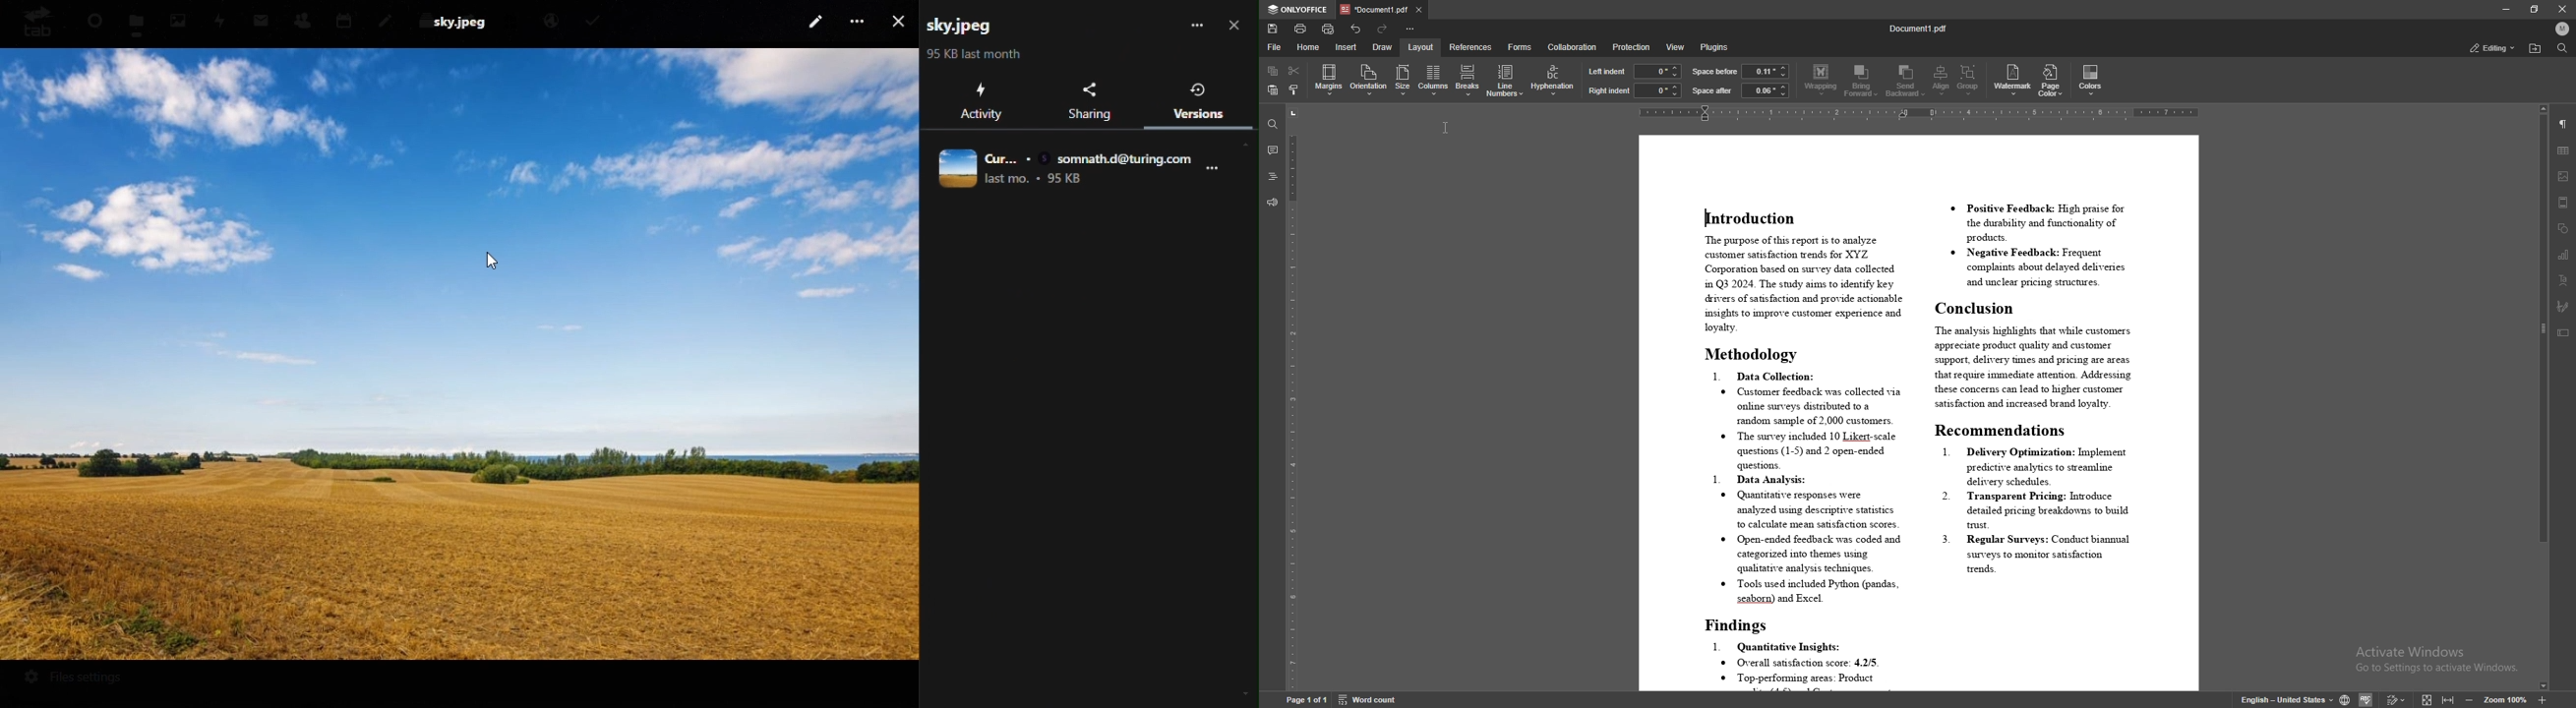 The height and width of the screenshot is (728, 2576). Describe the element at coordinates (2564, 123) in the screenshot. I see `paragraph` at that location.